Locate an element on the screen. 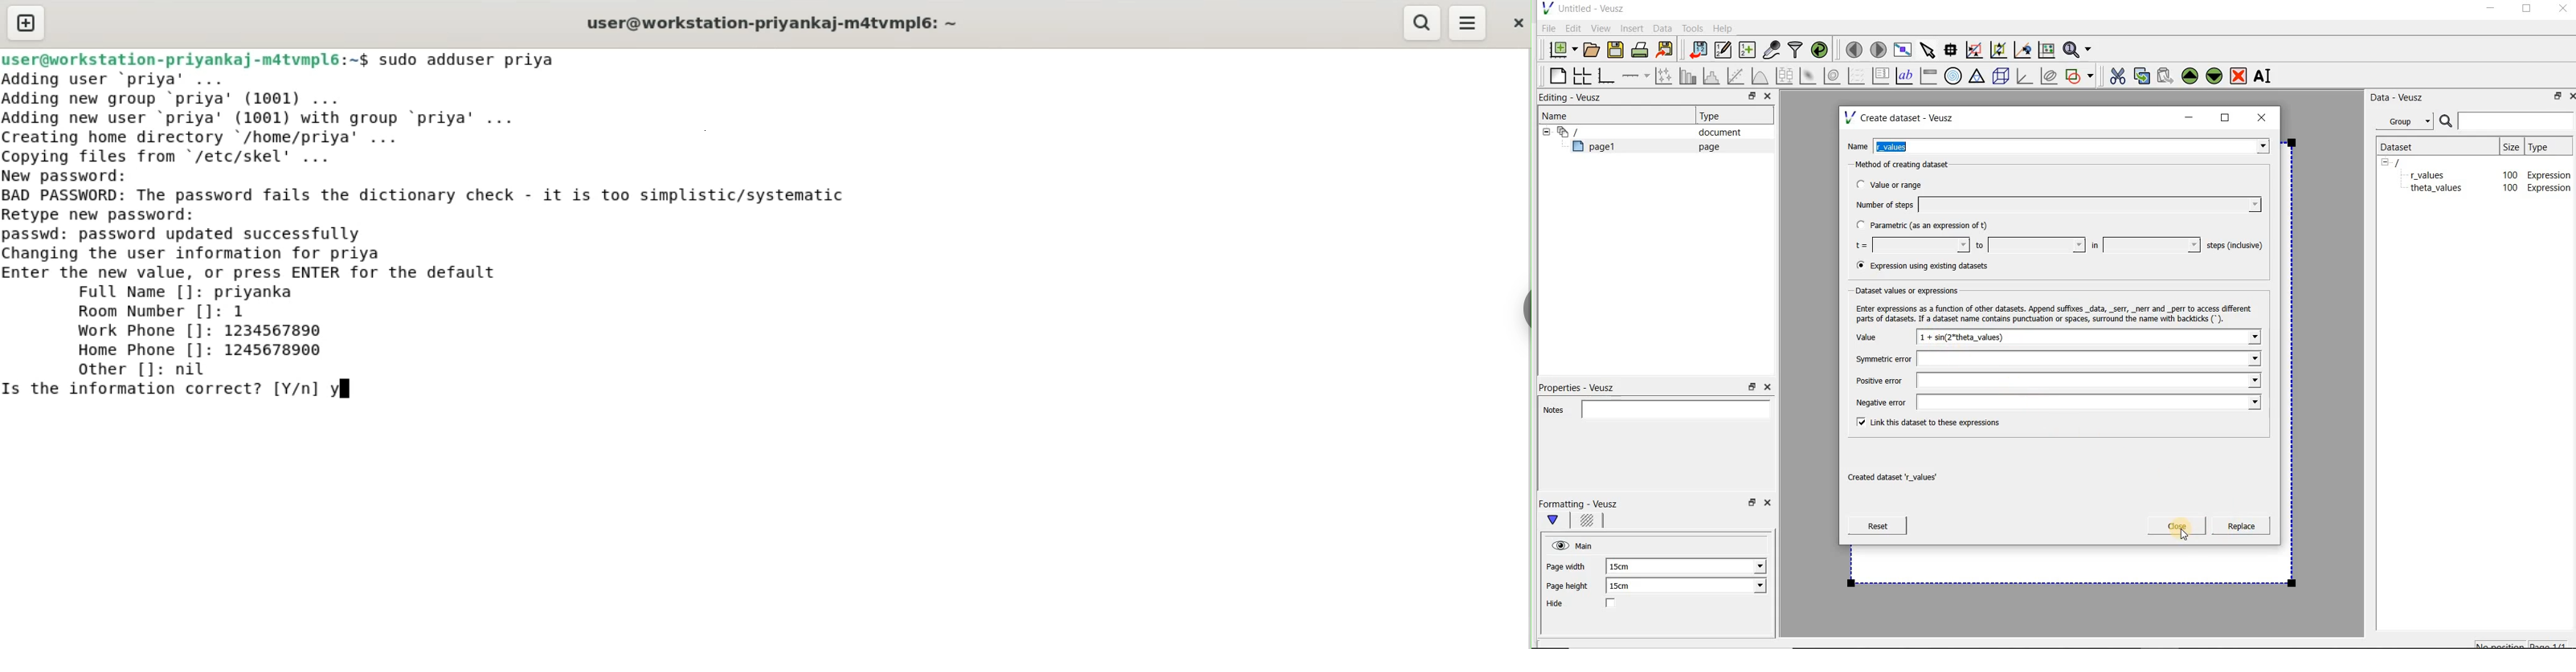 This screenshot has height=672, width=2576. Symmetric error is located at coordinates (2055, 360).